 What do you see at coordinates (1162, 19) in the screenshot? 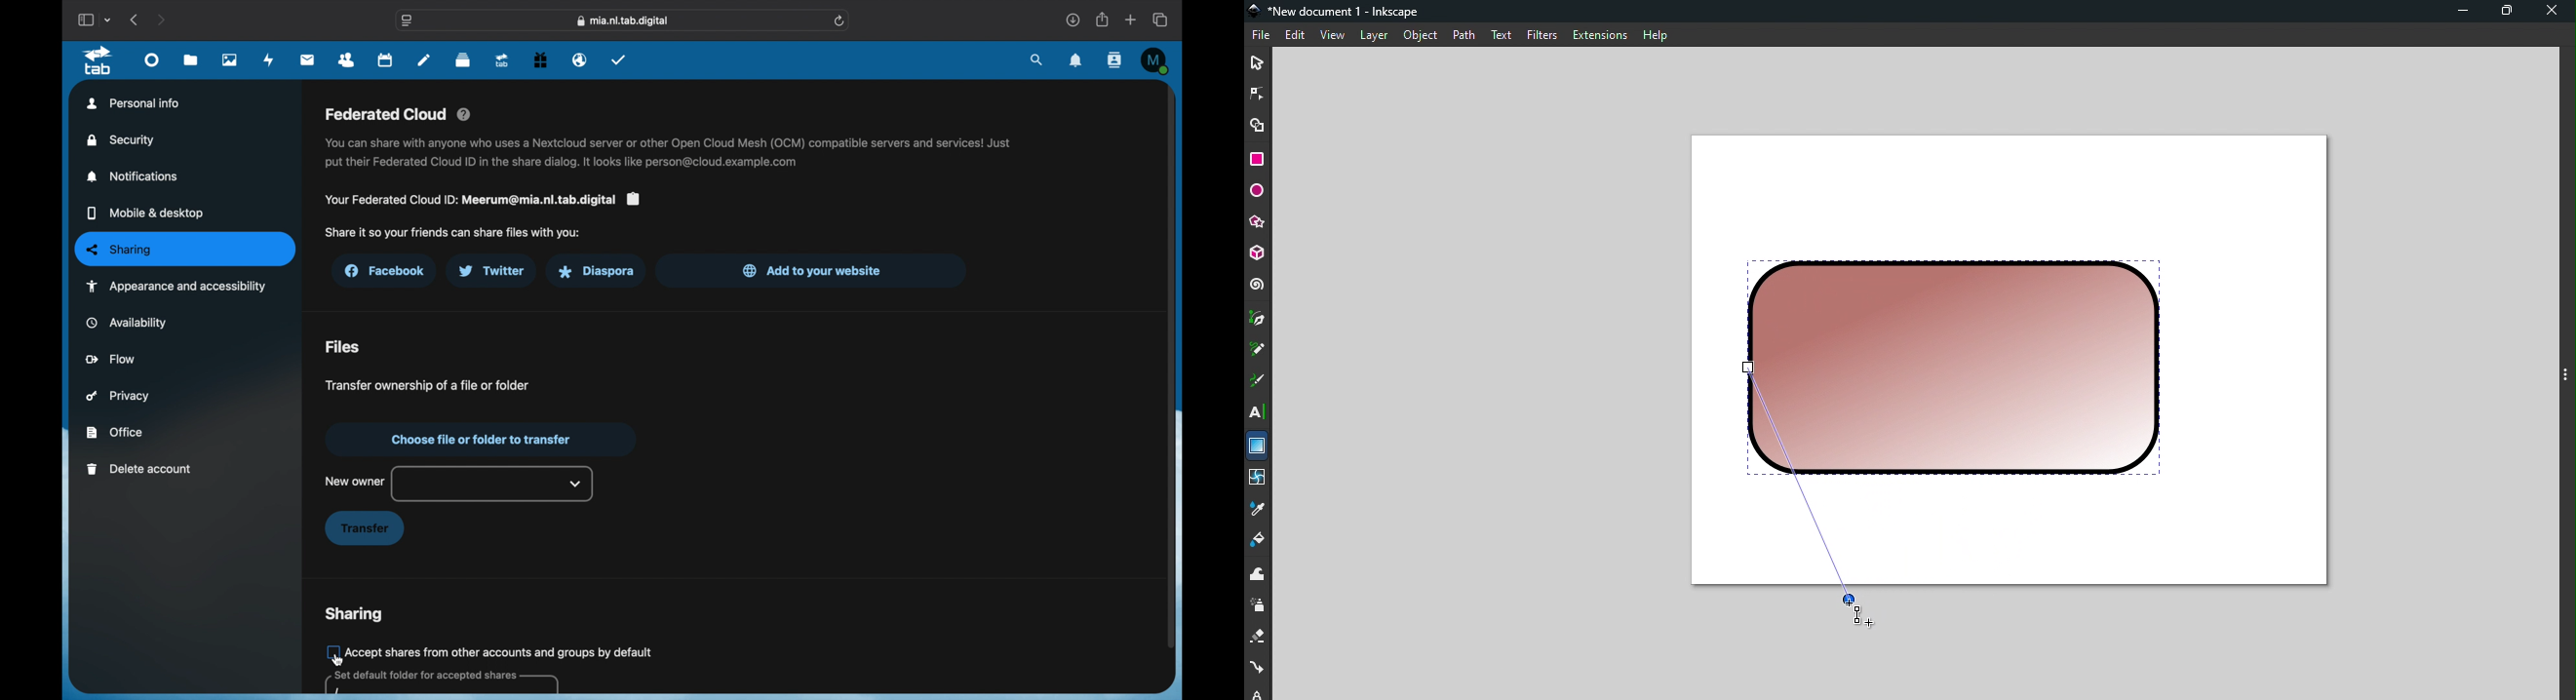
I see `show tab overview` at bounding box center [1162, 19].